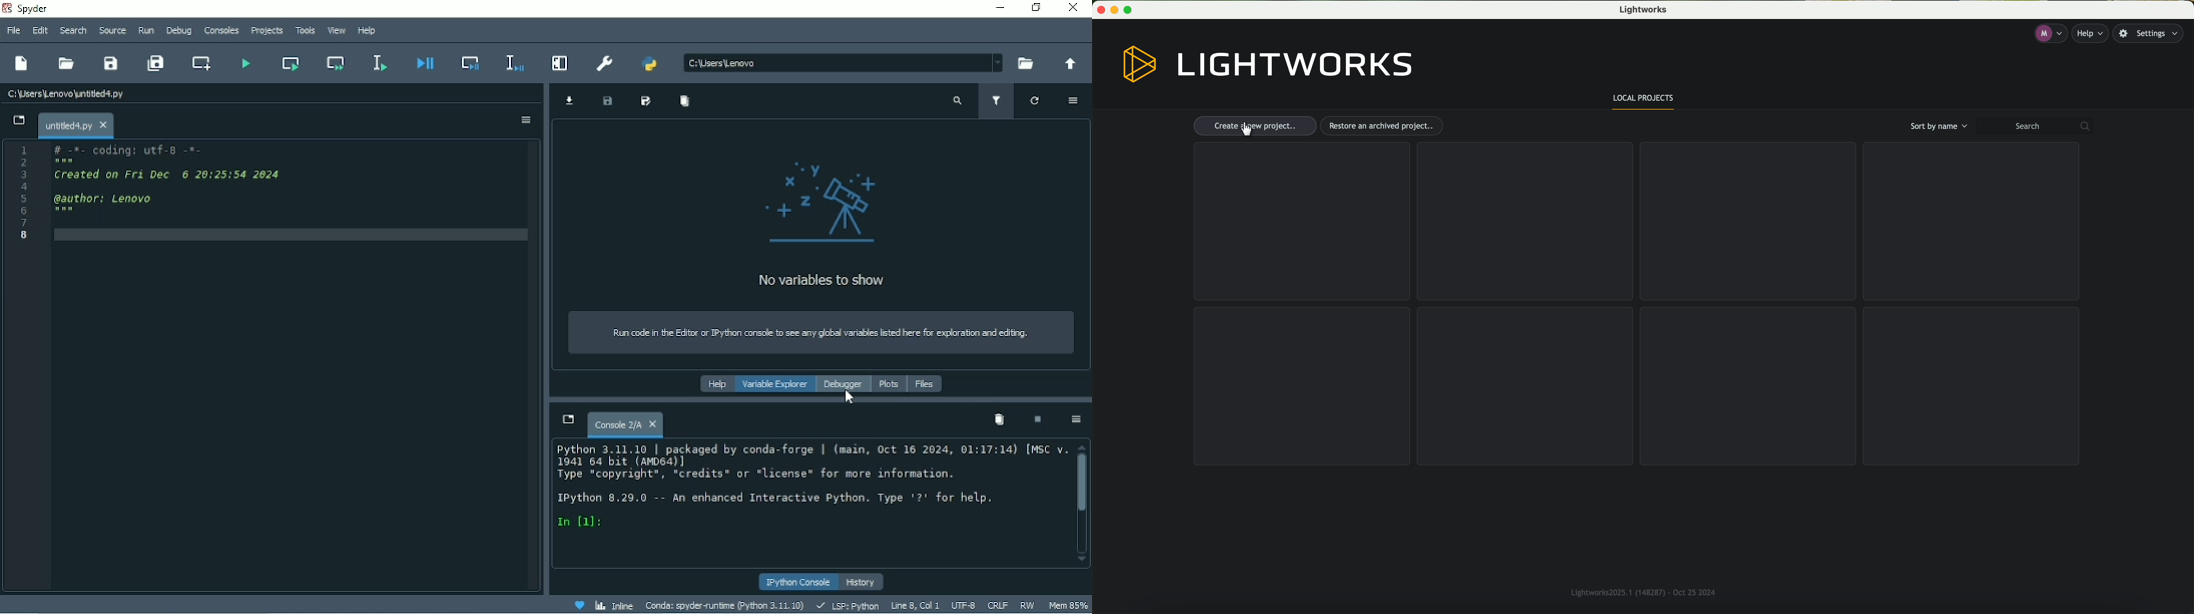 This screenshot has height=616, width=2212. What do you see at coordinates (825, 281) in the screenshot?
I see `No variables to show` at bounding box center [825, 281].